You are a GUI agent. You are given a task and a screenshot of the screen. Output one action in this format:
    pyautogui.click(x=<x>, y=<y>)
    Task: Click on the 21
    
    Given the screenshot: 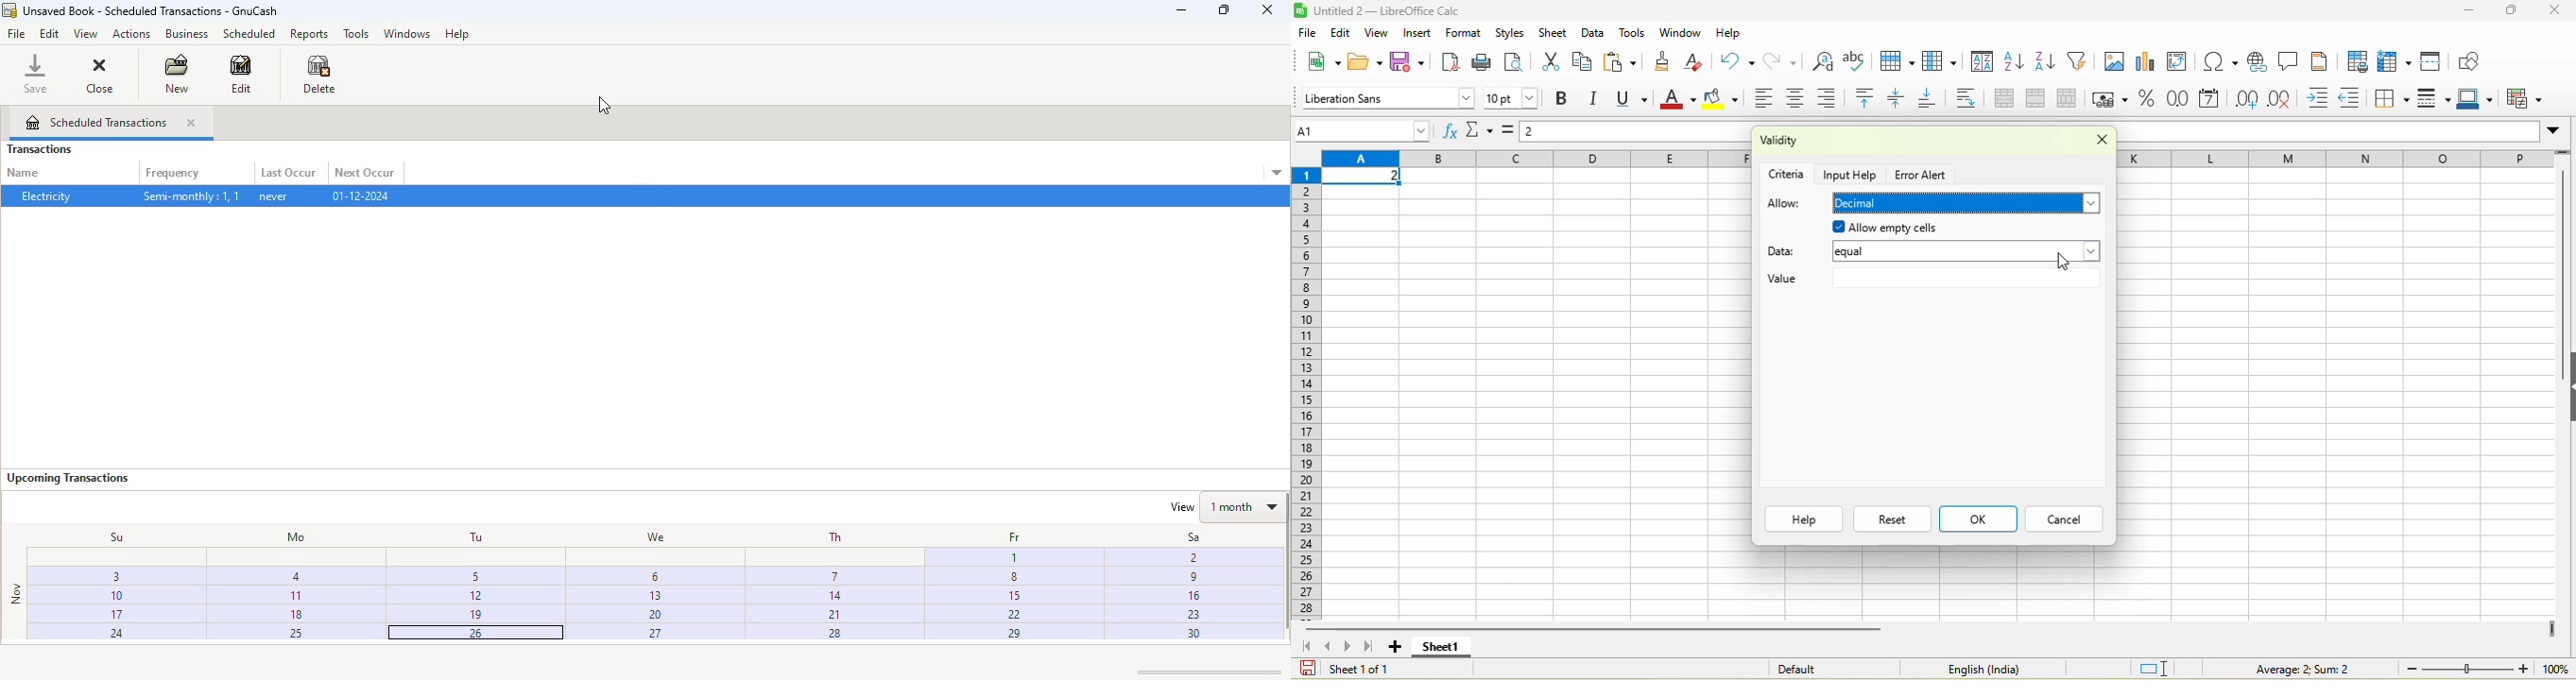 What is the action you would take?
    pyautogui.click(x=835, y=615)
    